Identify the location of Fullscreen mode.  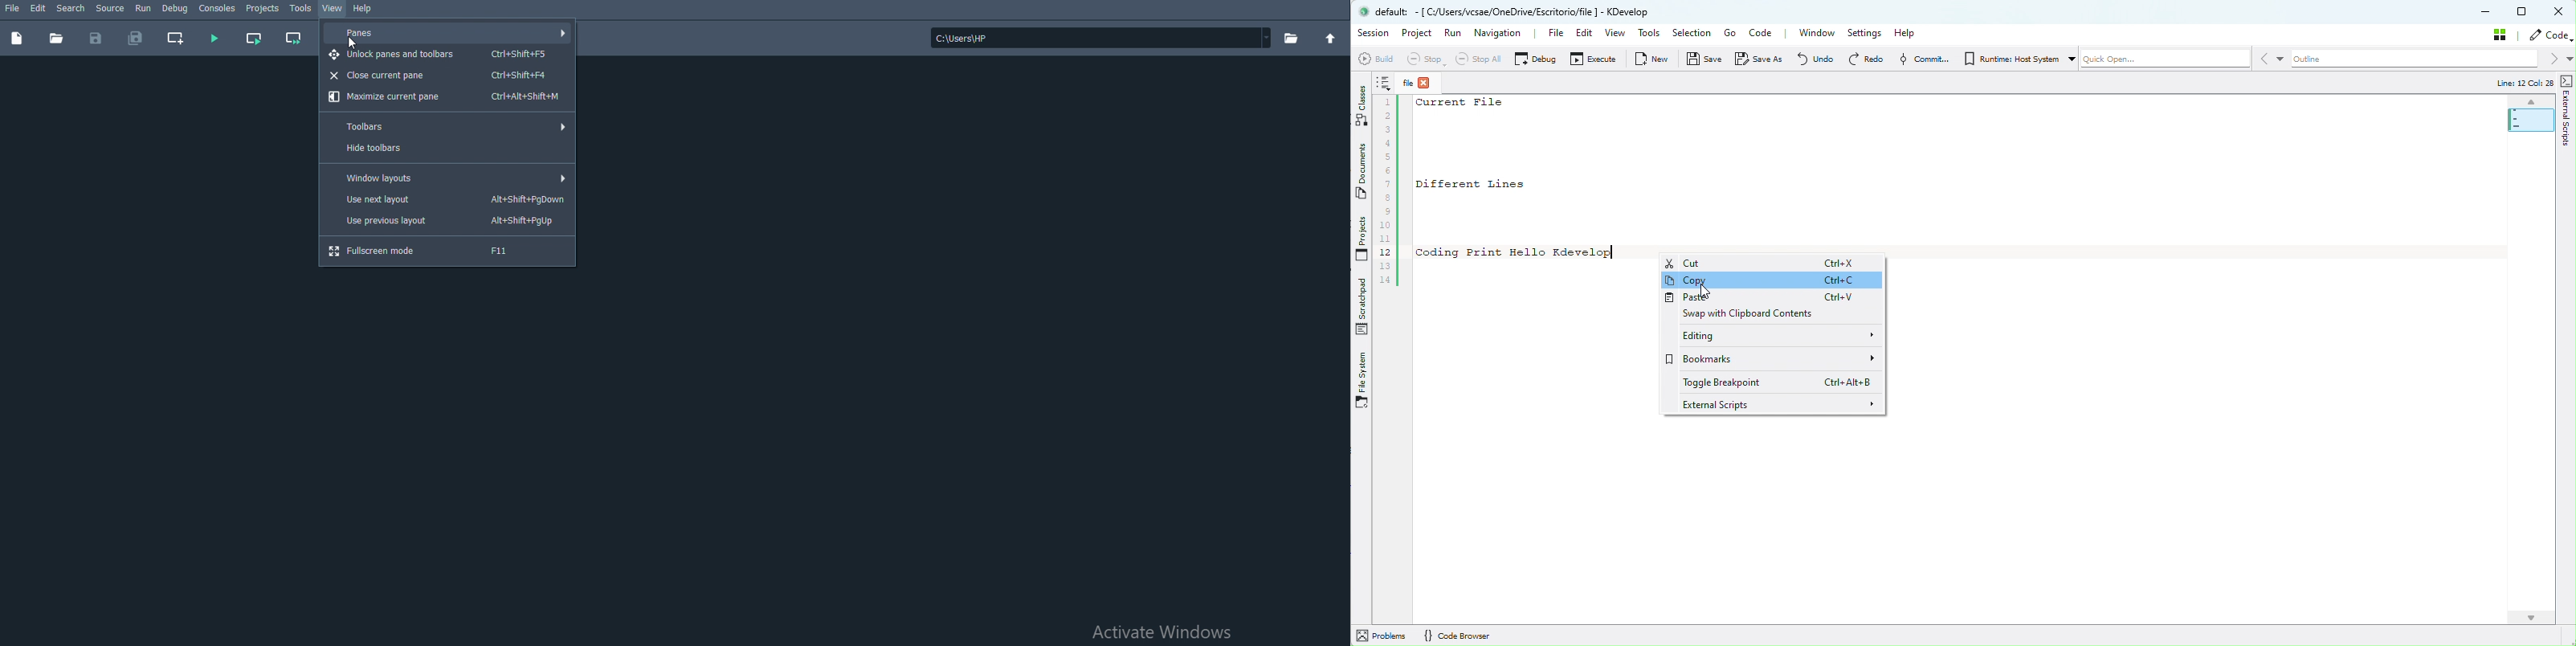
(445, 250).